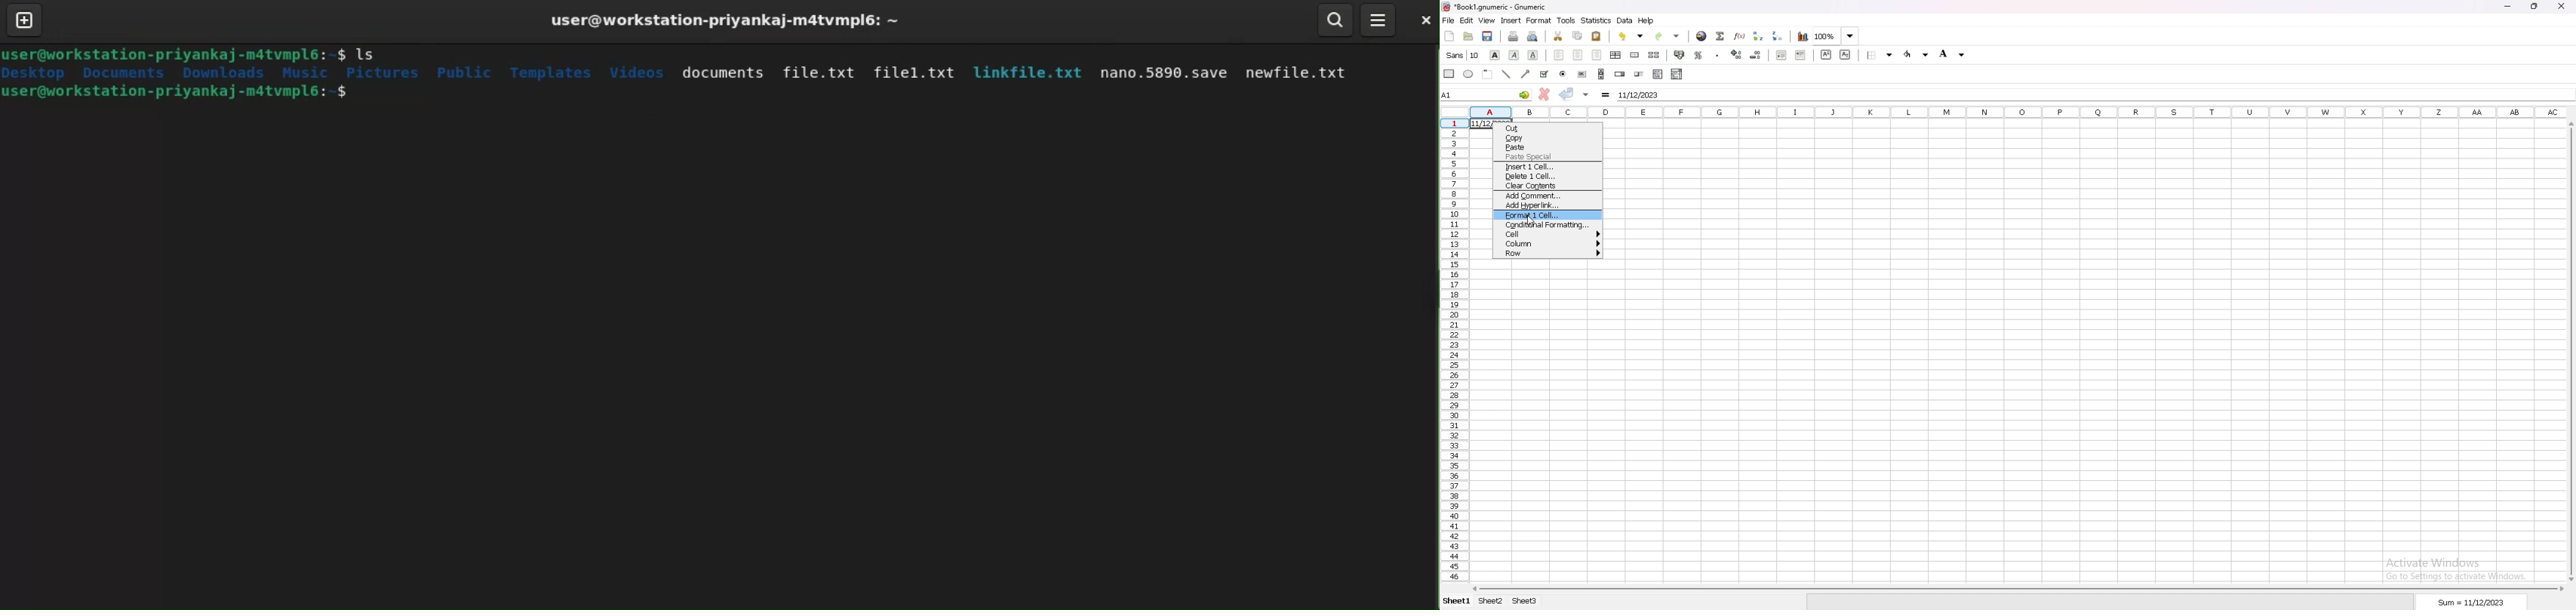 The image size is (2576, 616). What do you see at coordinates (2017, 111) in the screenshot?
I see `selected cell column` at bounding box center [2017, 111].